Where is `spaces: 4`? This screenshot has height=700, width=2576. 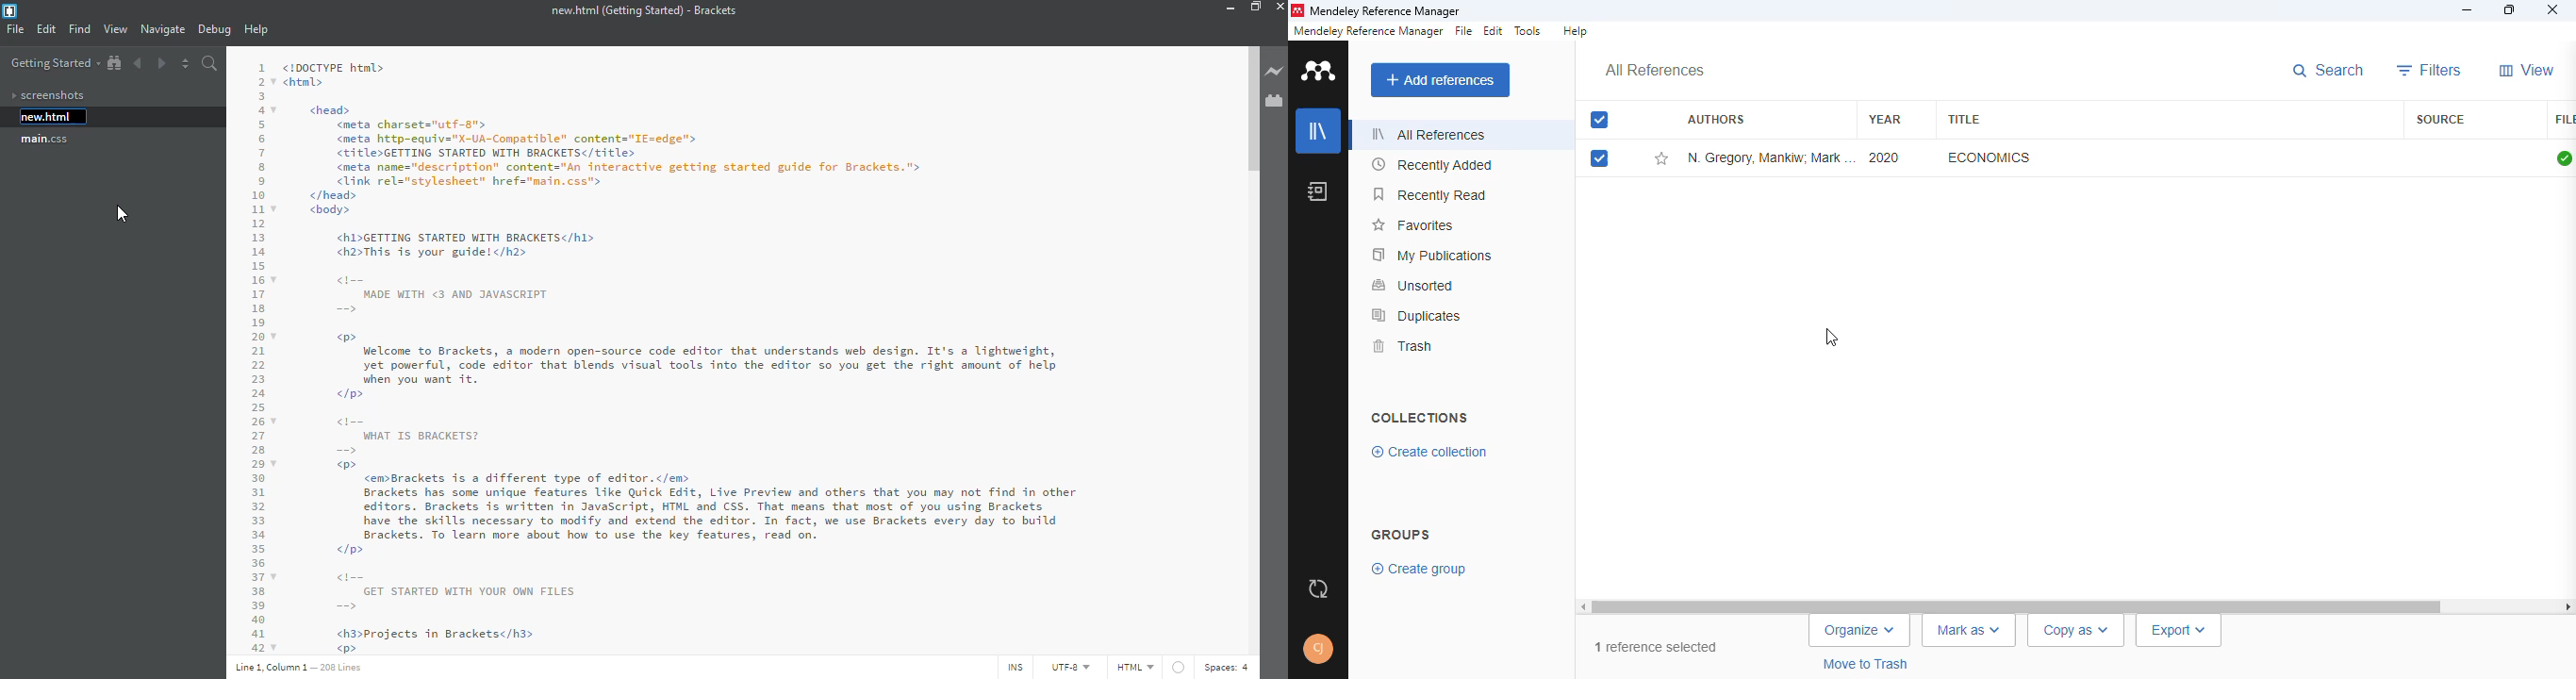 spaces: 4 is located at coordinates (1234, 668).